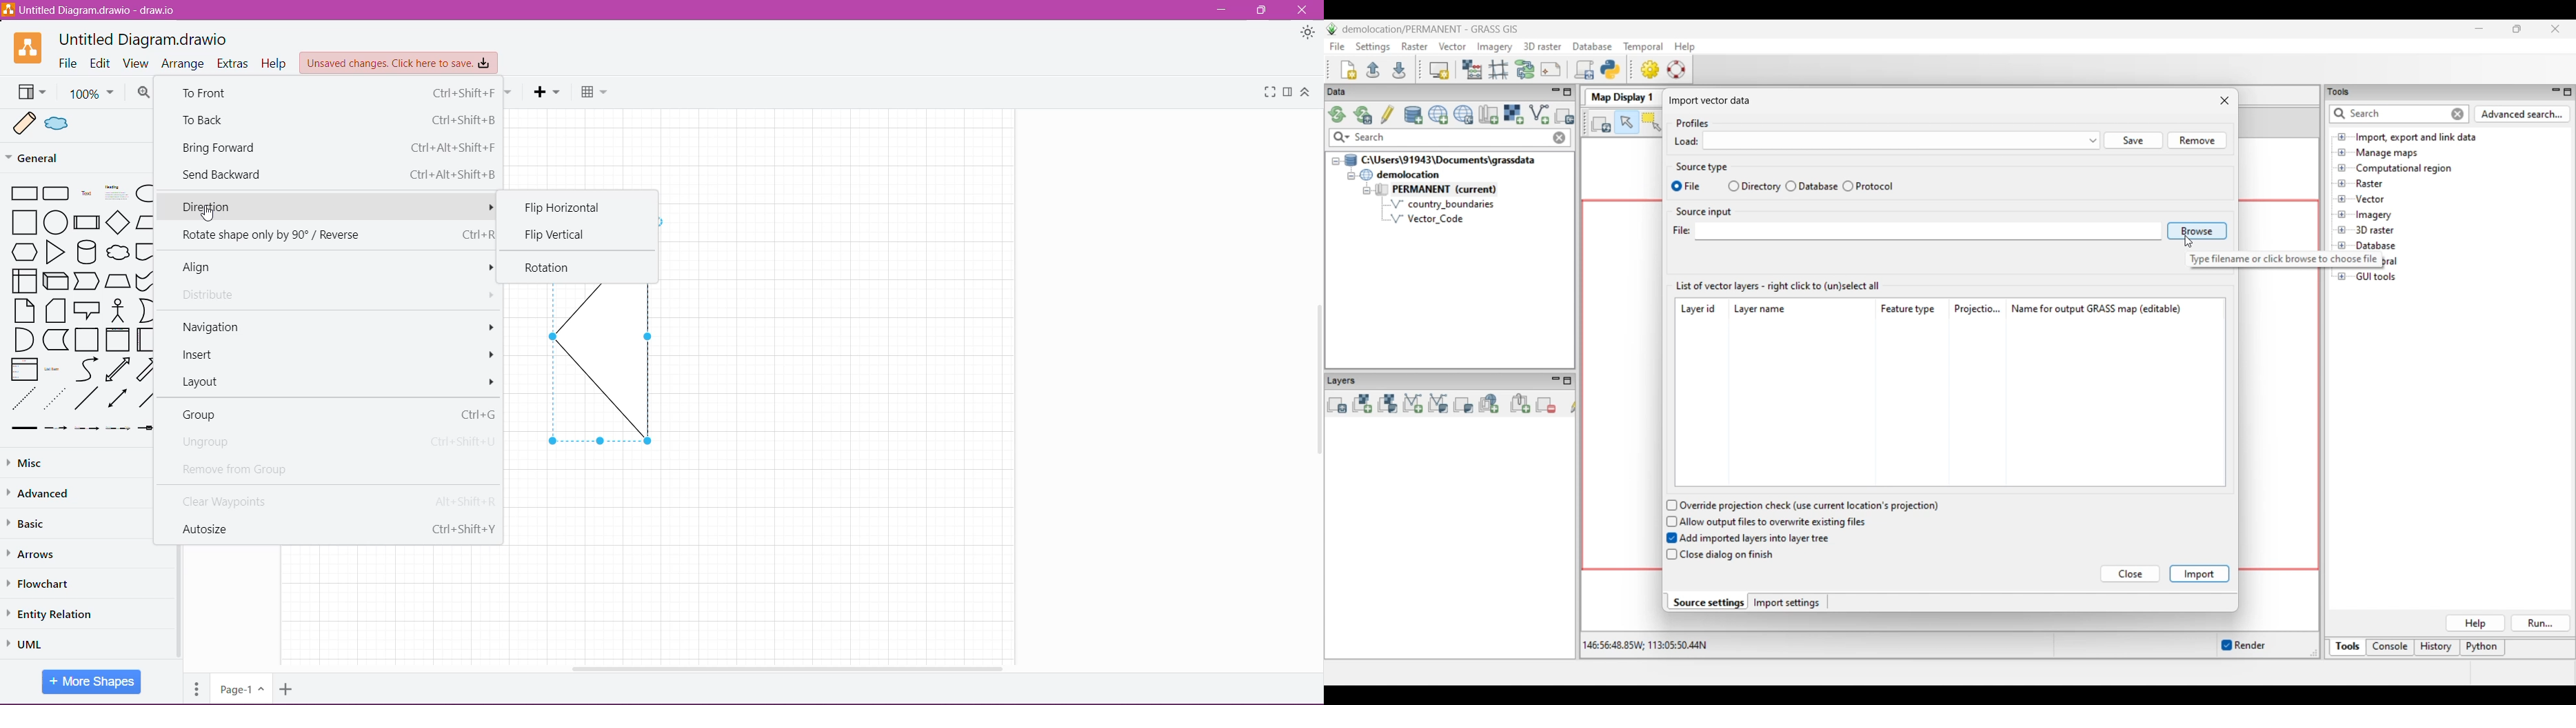 The image size is (2576, 728). What do you see at coordinates (594, 93) in the screenshot?
I see `Table` at bounding box center [594, 93].